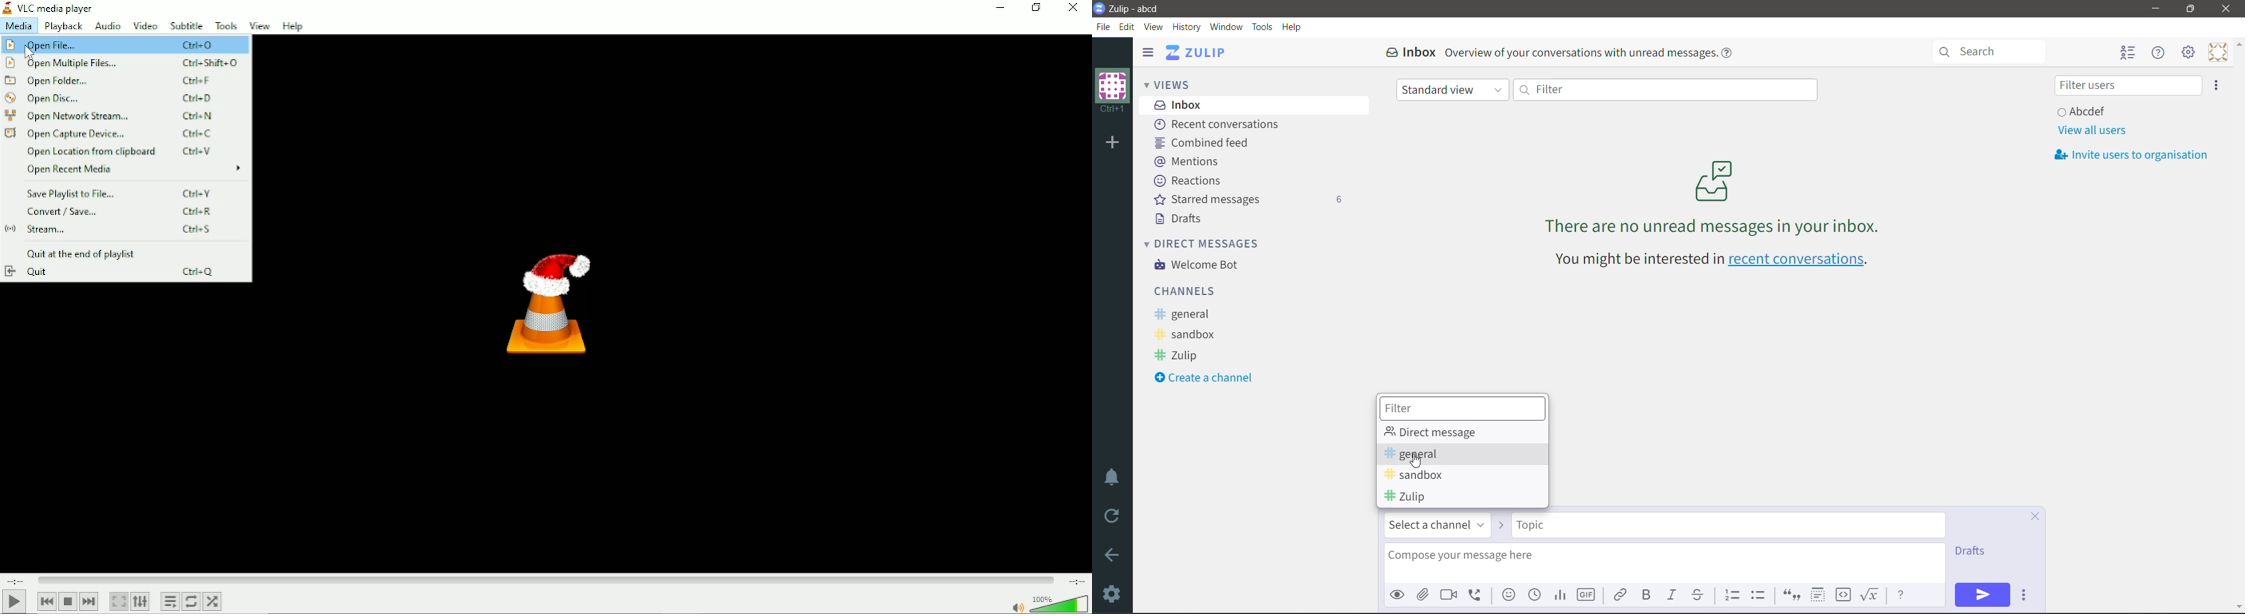  I want to click on Filter users, so click(2128, 85).